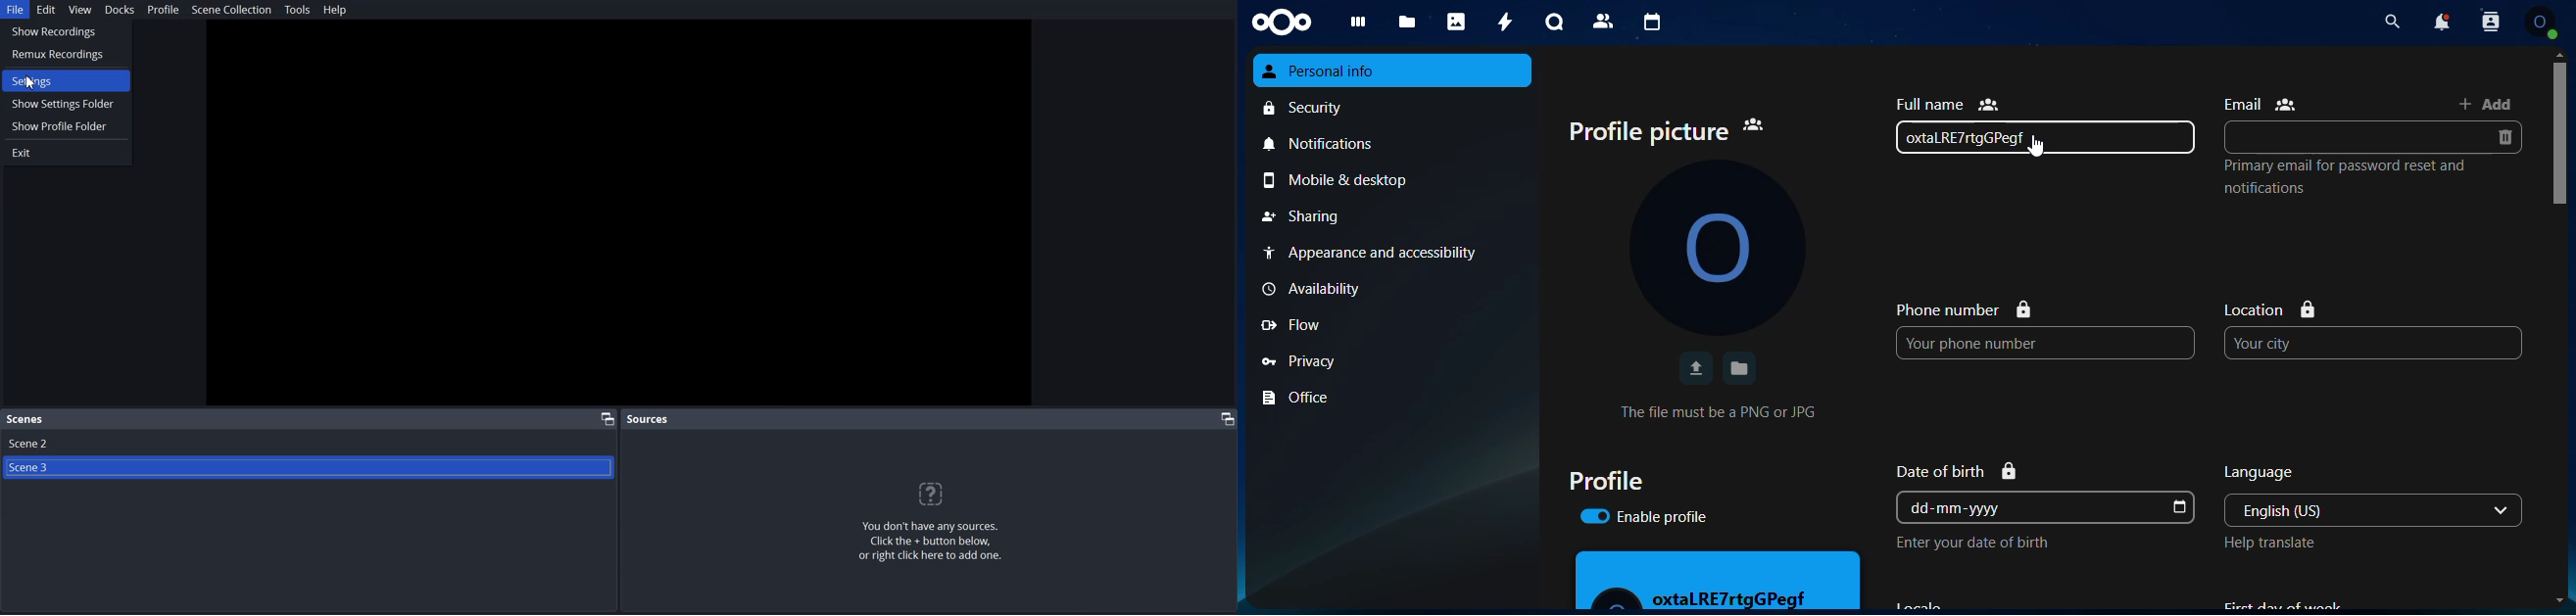  I want to click on language, so click(2260, 473).